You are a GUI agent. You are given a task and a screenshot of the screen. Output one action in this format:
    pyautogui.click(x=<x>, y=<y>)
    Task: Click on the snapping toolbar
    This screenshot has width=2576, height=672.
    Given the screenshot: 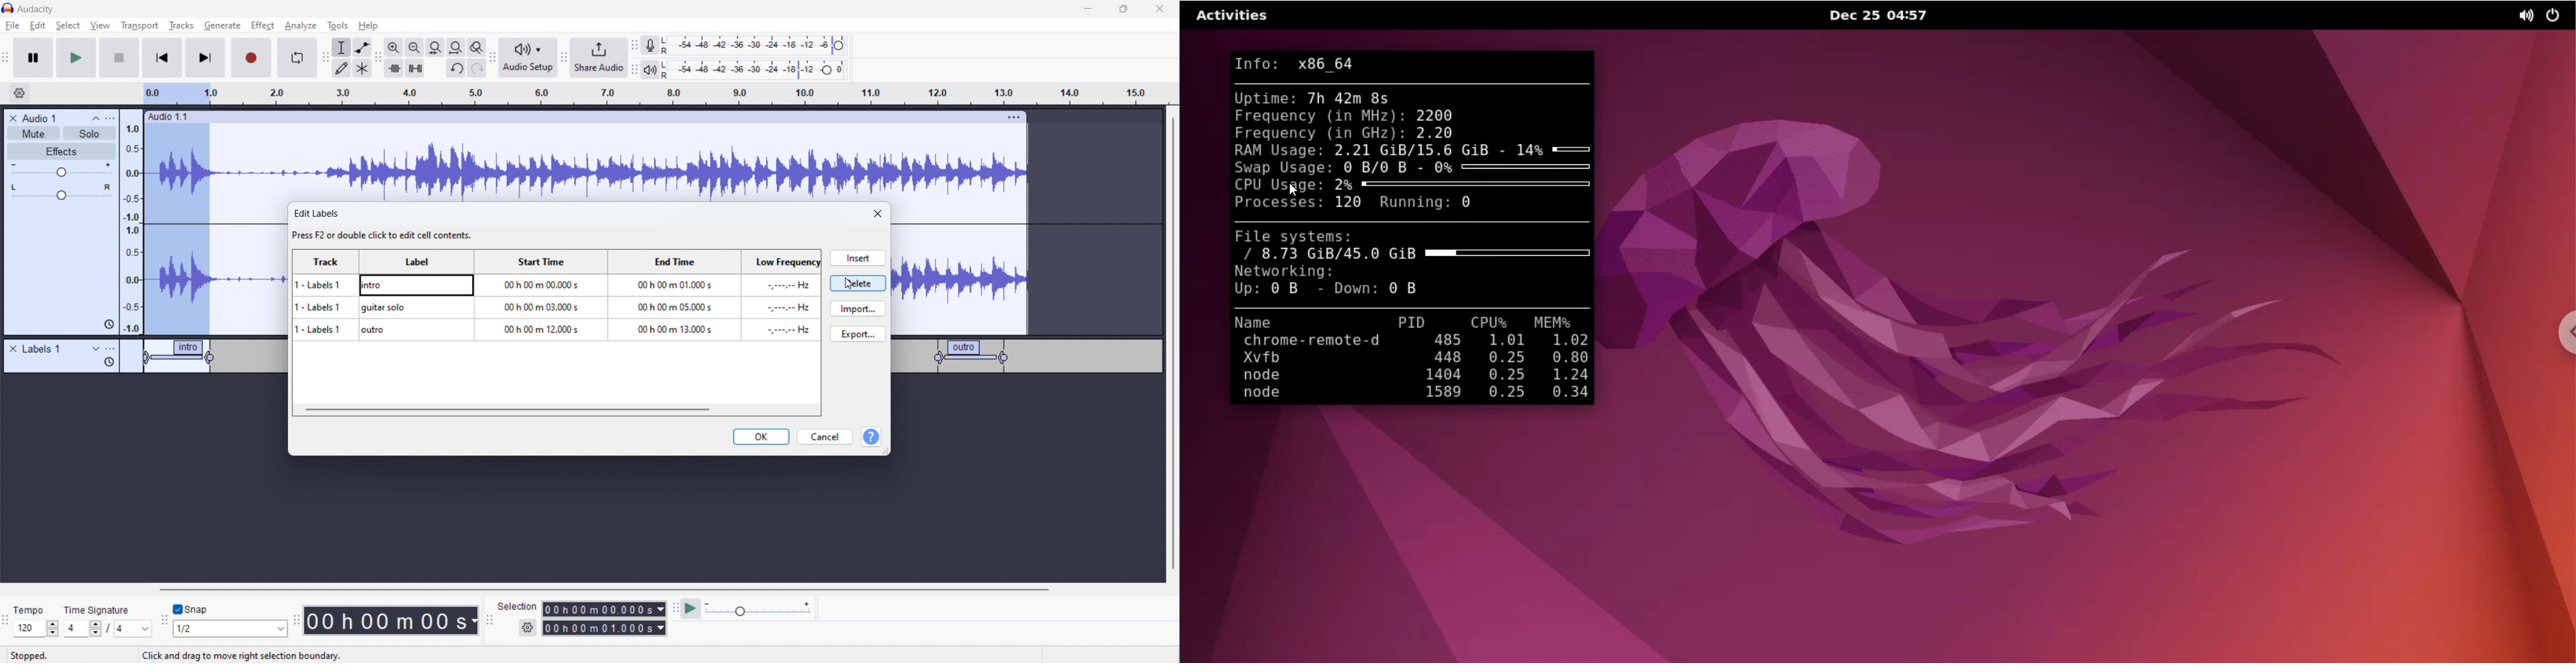 What is the action you would take?
    pyautogui.click(x=165, y=622)
    